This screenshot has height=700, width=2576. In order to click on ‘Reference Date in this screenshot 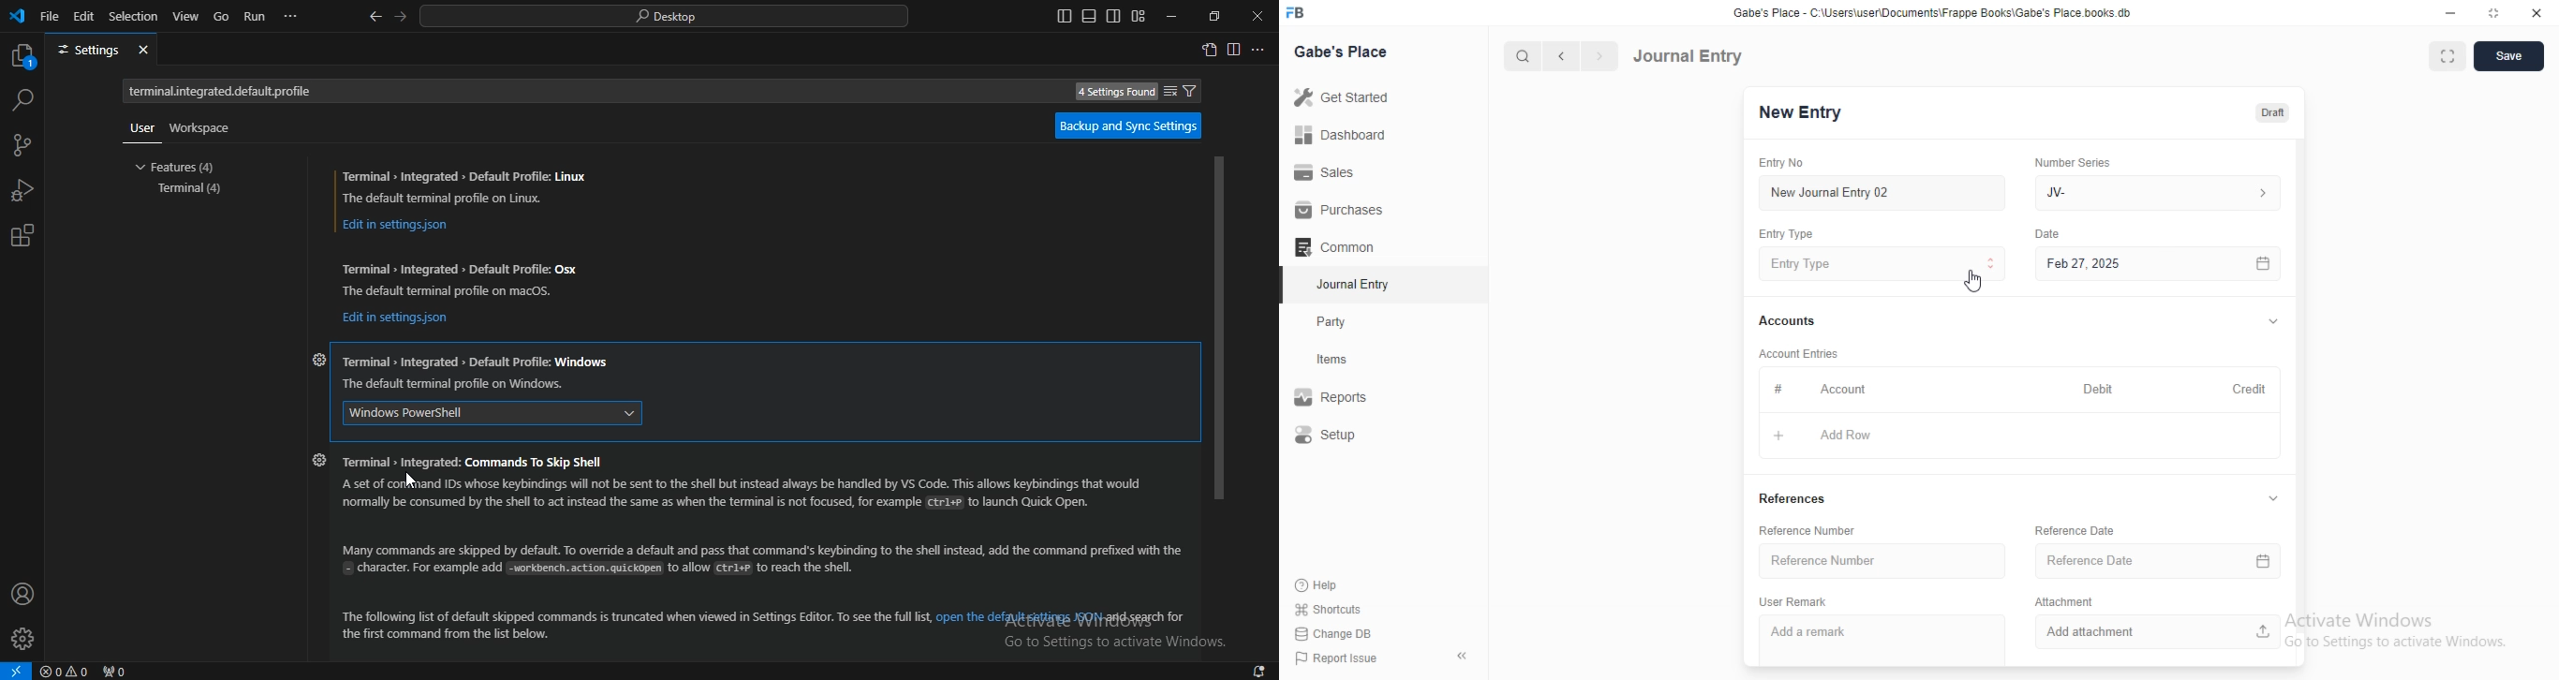, I will do `click(2074, 530)`.